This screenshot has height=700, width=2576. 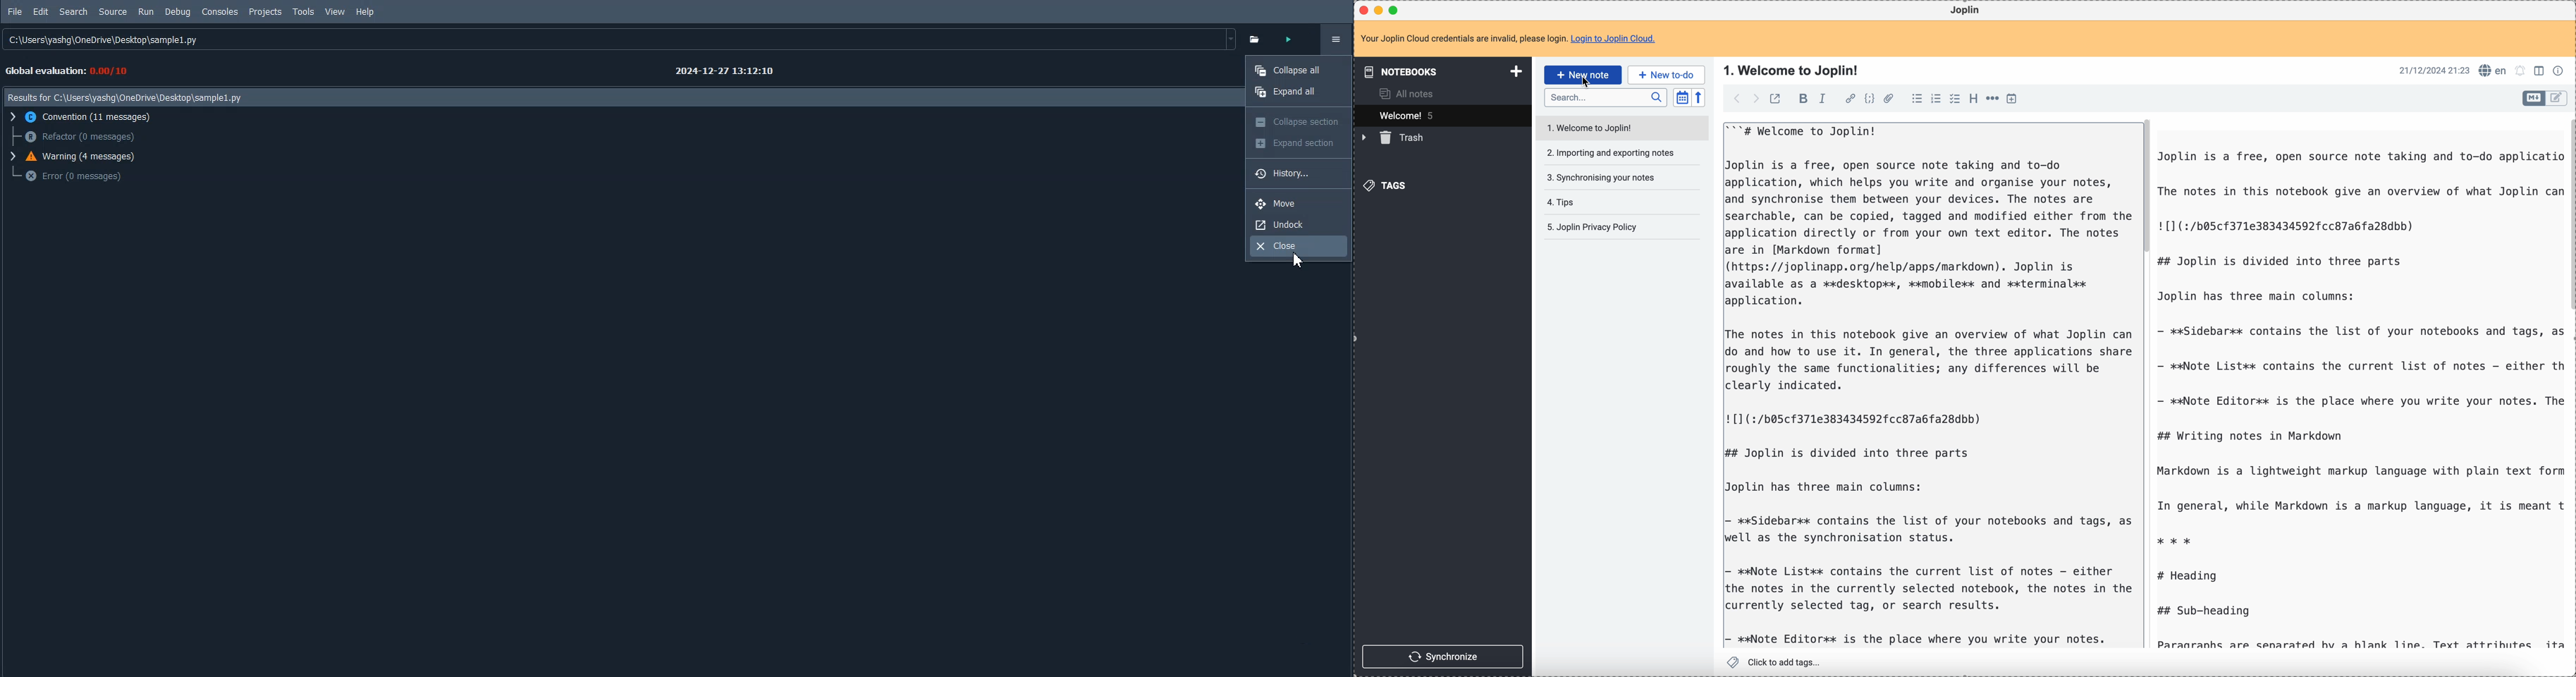 What do you see at coordinates (1606, 98) in the screenshot?
I see `search bar` at bounding box center [1606, 98].